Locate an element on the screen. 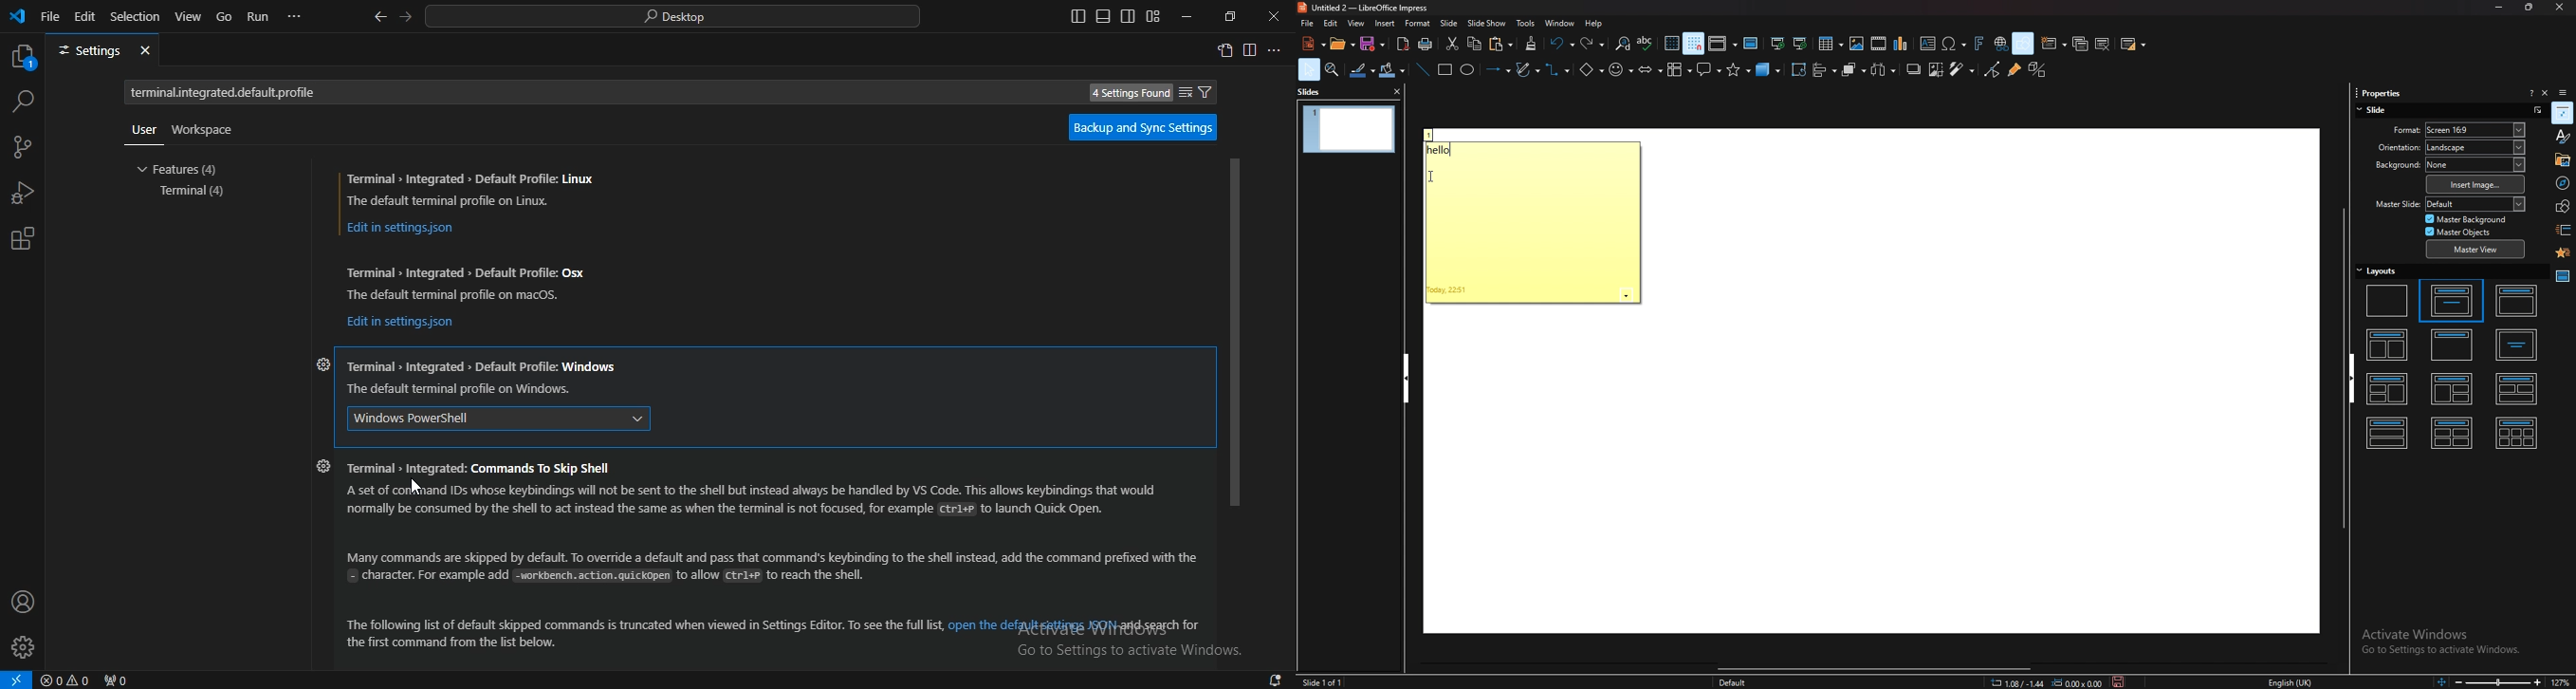  format is located at coordinates (1418, 23).